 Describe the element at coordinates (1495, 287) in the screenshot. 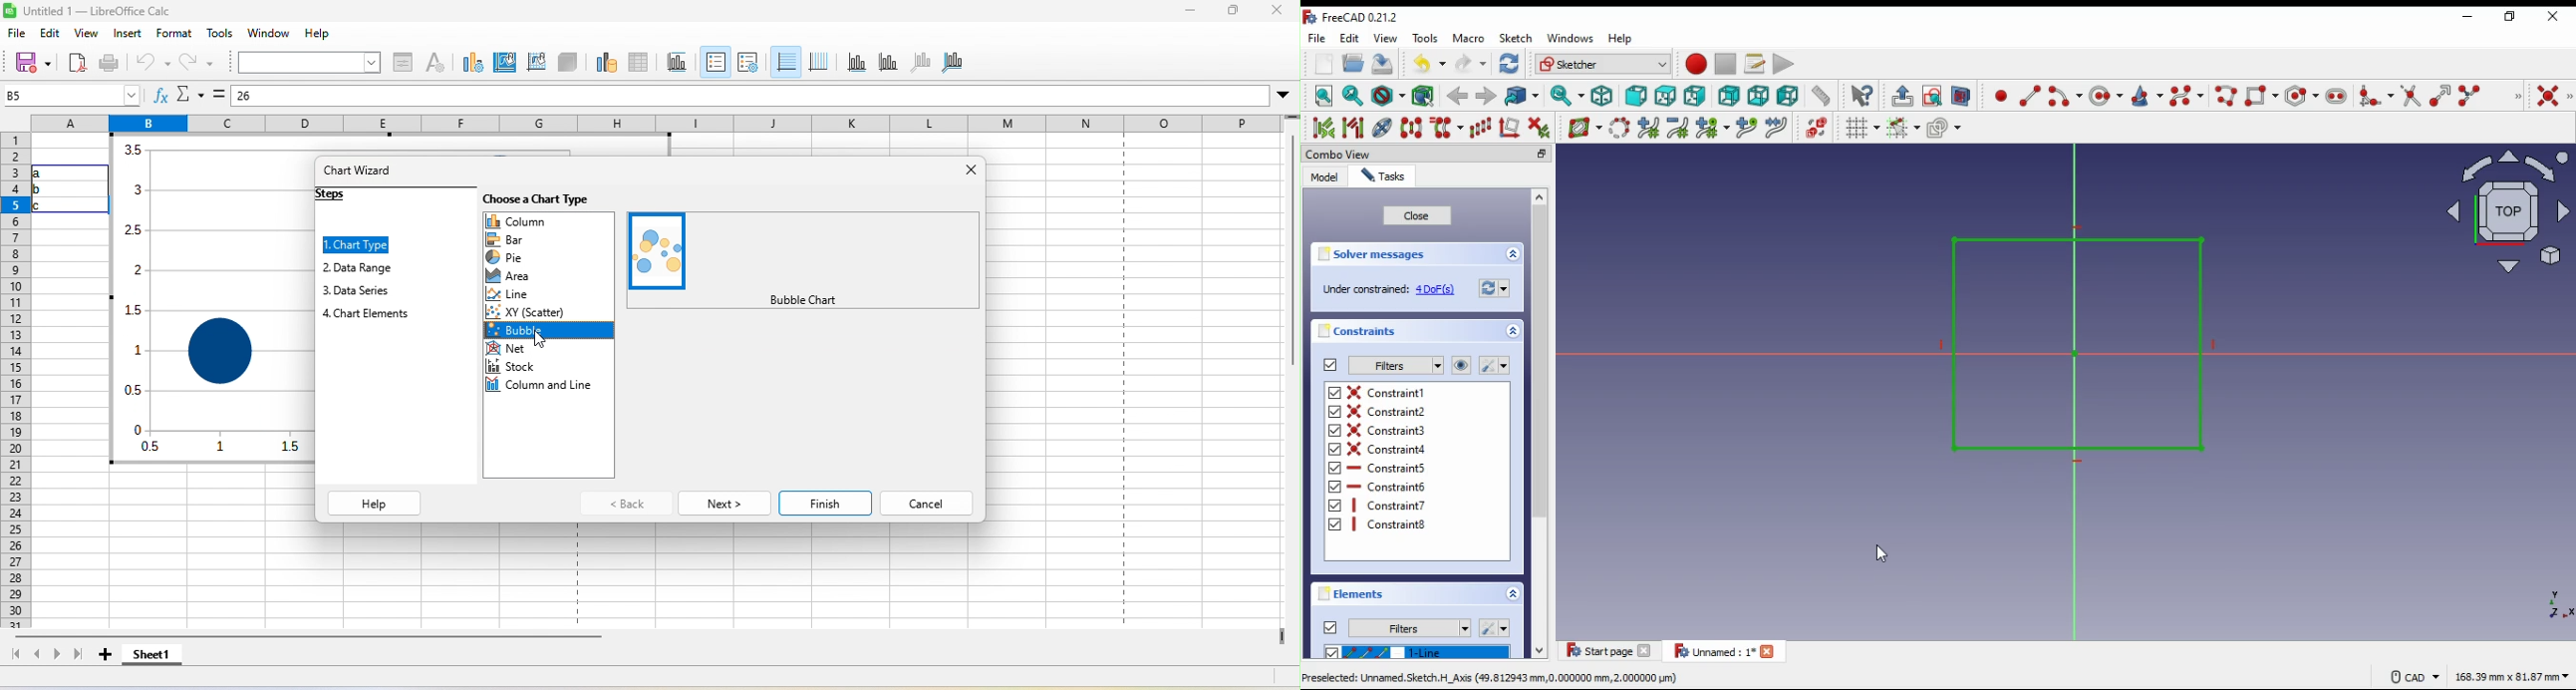

I see `refresh` at that location.